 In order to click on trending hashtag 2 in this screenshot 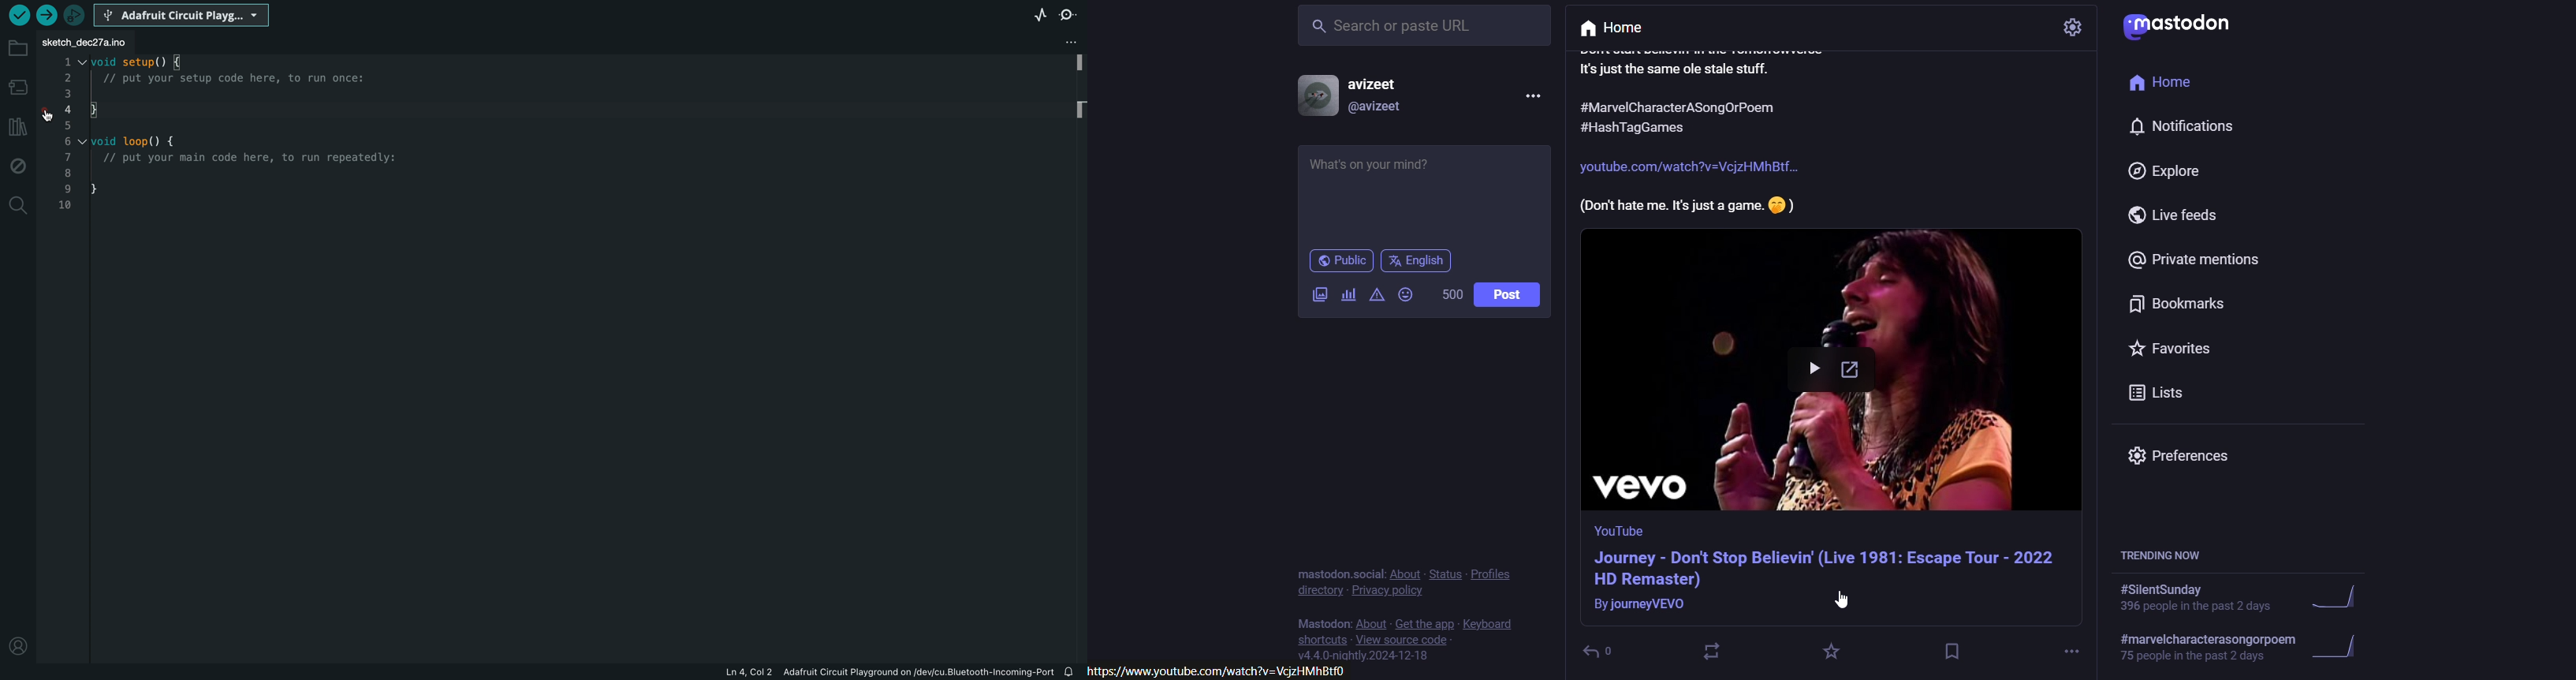, I will do `click(2249, 649)`.